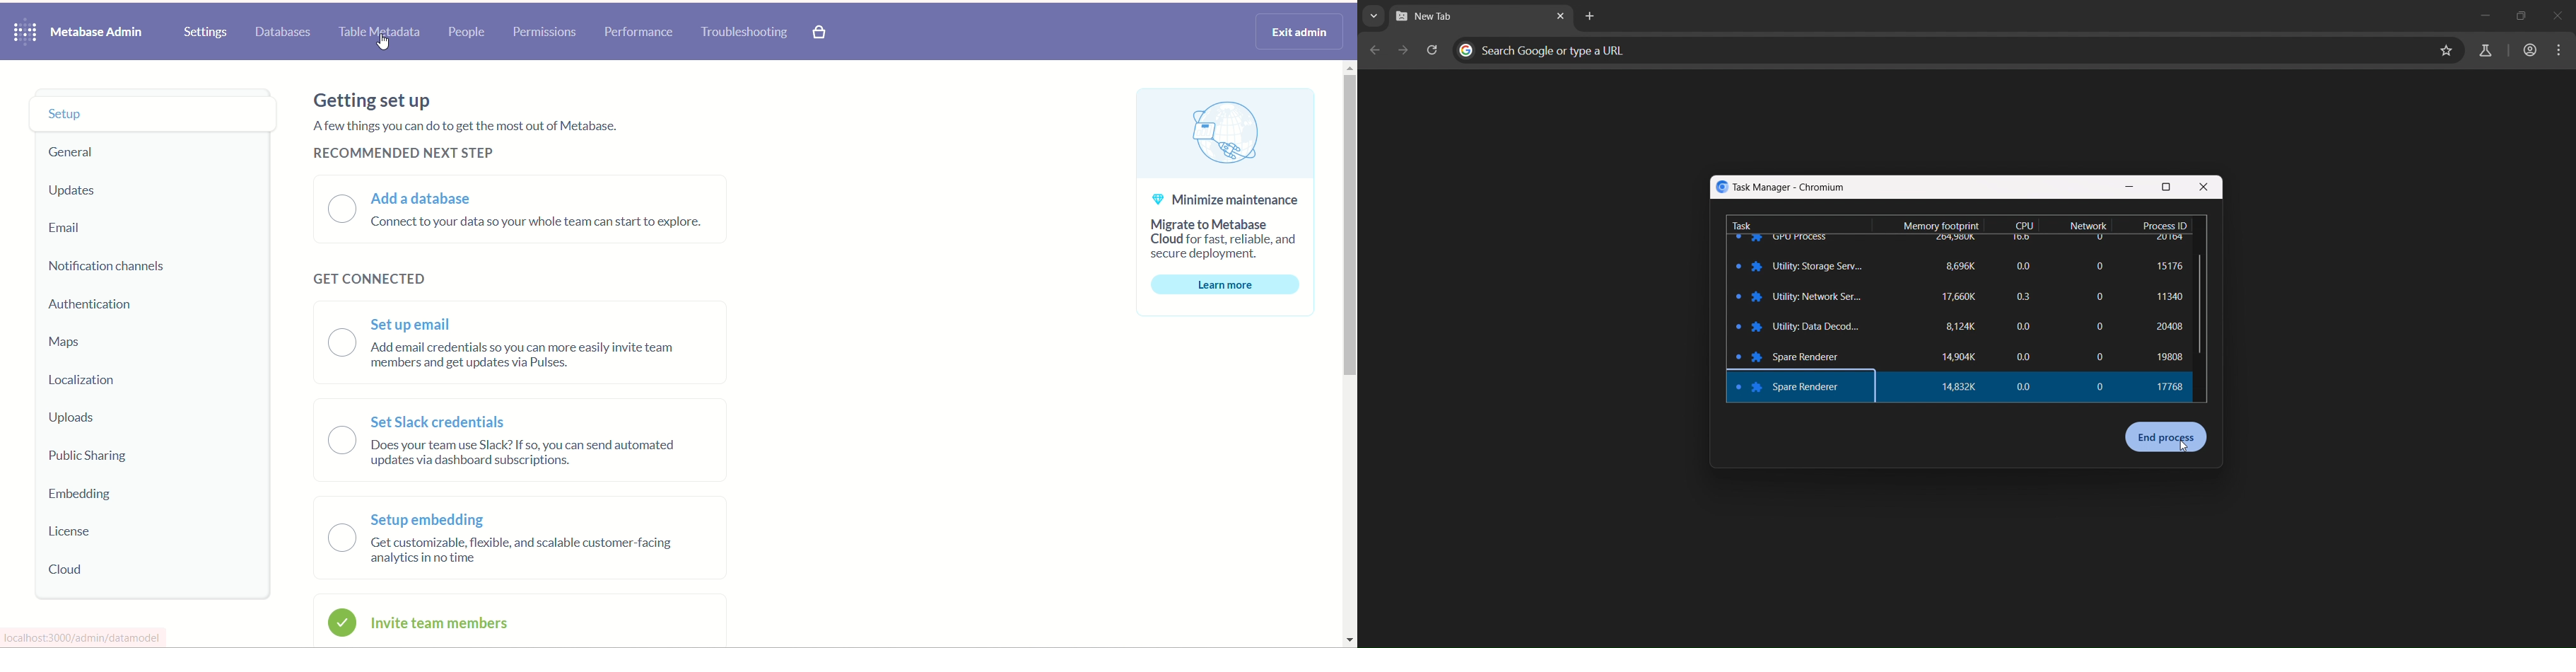 The image size is (2576, 672). Describe the element at coordinates (442, 625) in the screenshot. I see `invite team members` at that location.